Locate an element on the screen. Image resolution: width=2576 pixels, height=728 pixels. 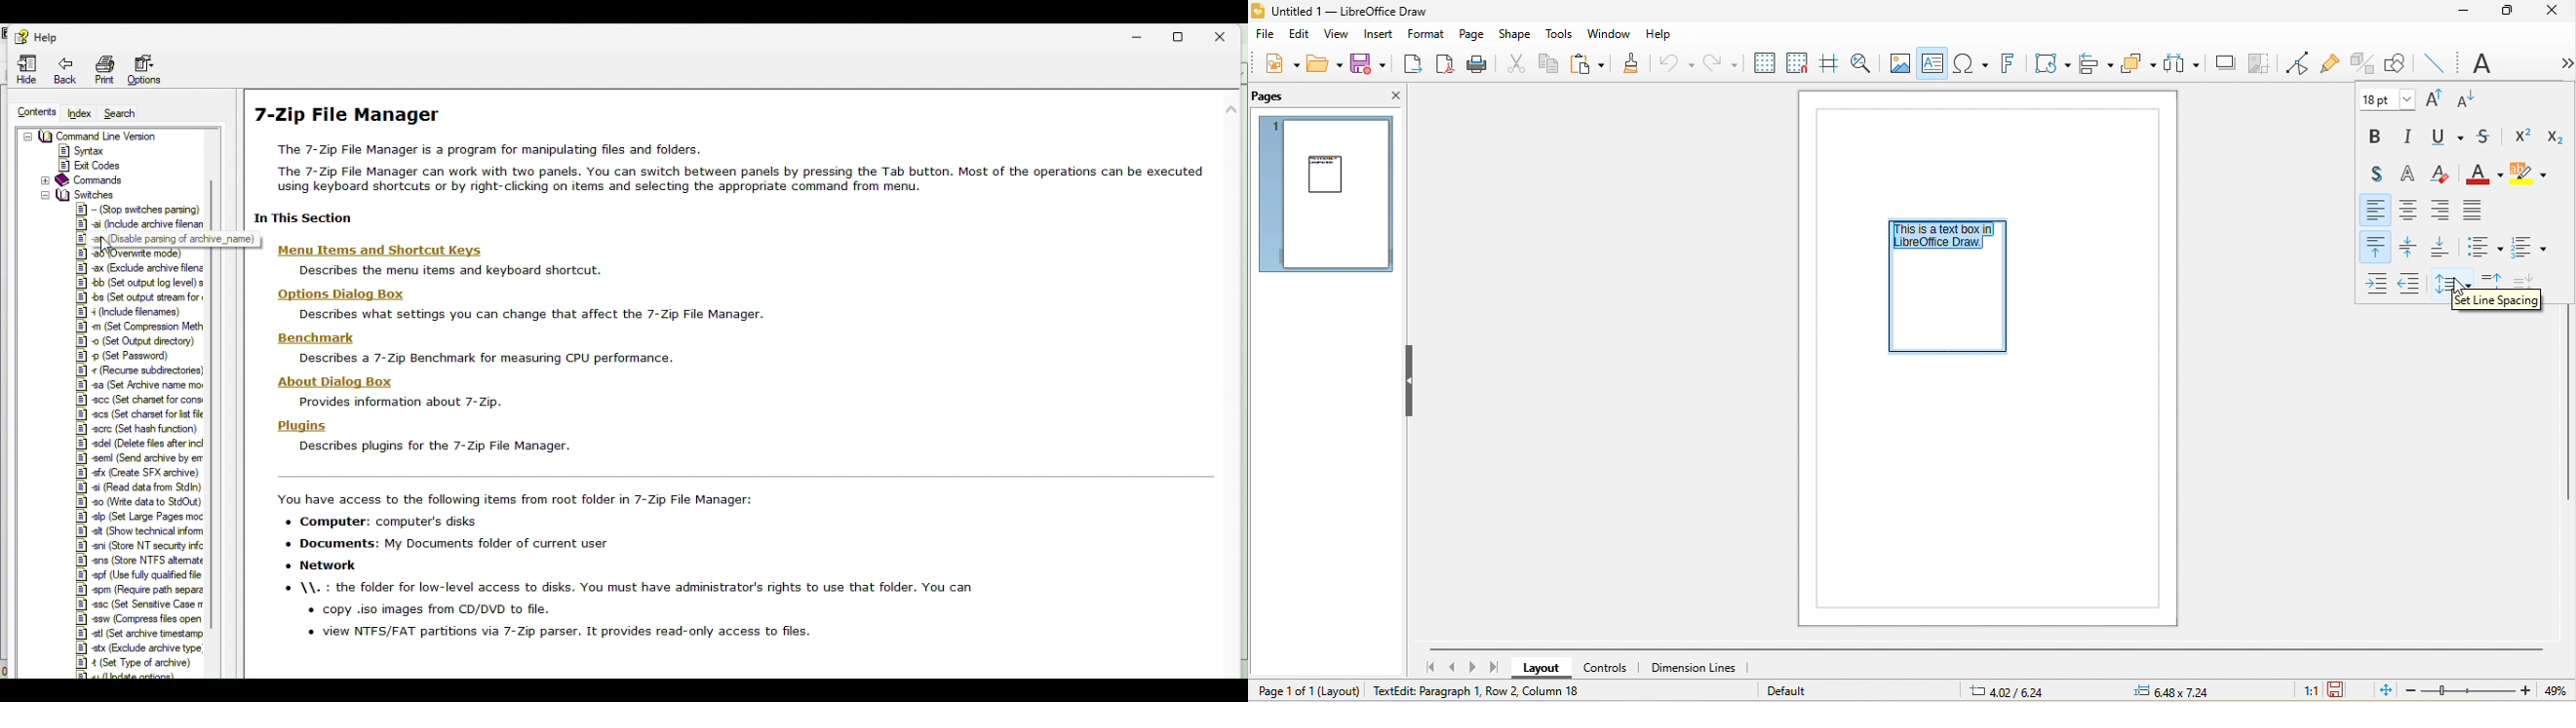
superscript is located at coordinates (2524, 133).